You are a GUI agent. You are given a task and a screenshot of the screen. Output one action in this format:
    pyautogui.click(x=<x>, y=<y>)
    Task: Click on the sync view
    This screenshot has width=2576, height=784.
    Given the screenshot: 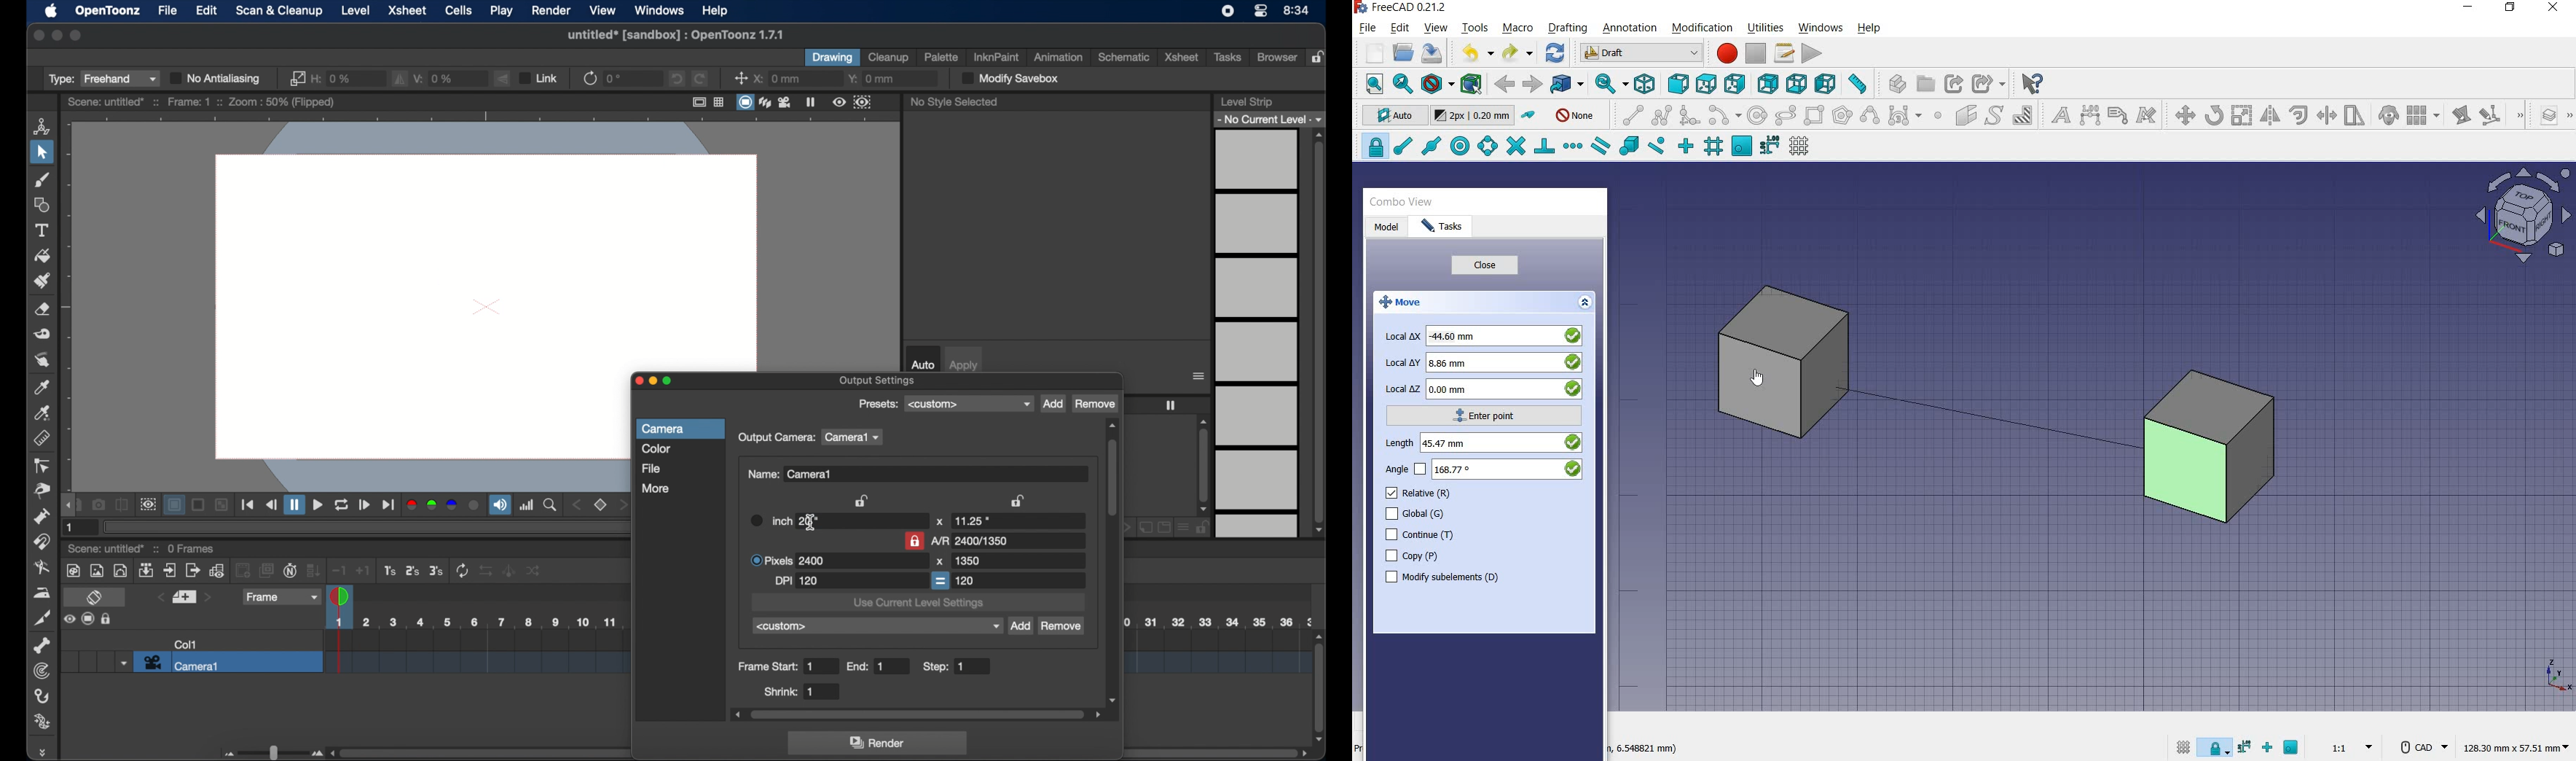 What is the action you would take?
    pyautogui.click(x=1611, y=85)
    